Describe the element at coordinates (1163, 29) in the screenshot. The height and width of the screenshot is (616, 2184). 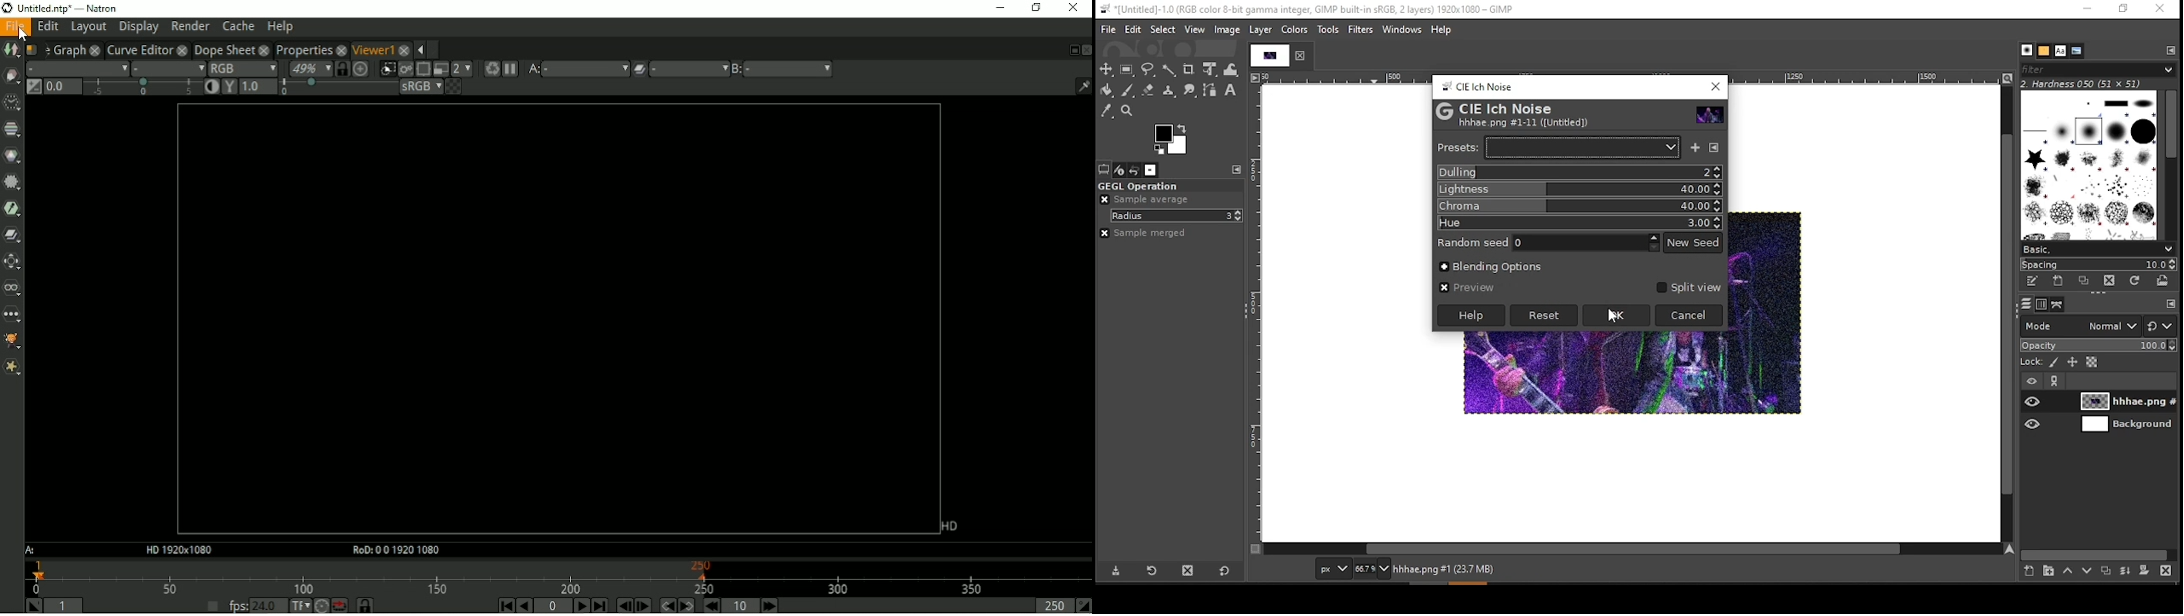
I see `select` at that location.